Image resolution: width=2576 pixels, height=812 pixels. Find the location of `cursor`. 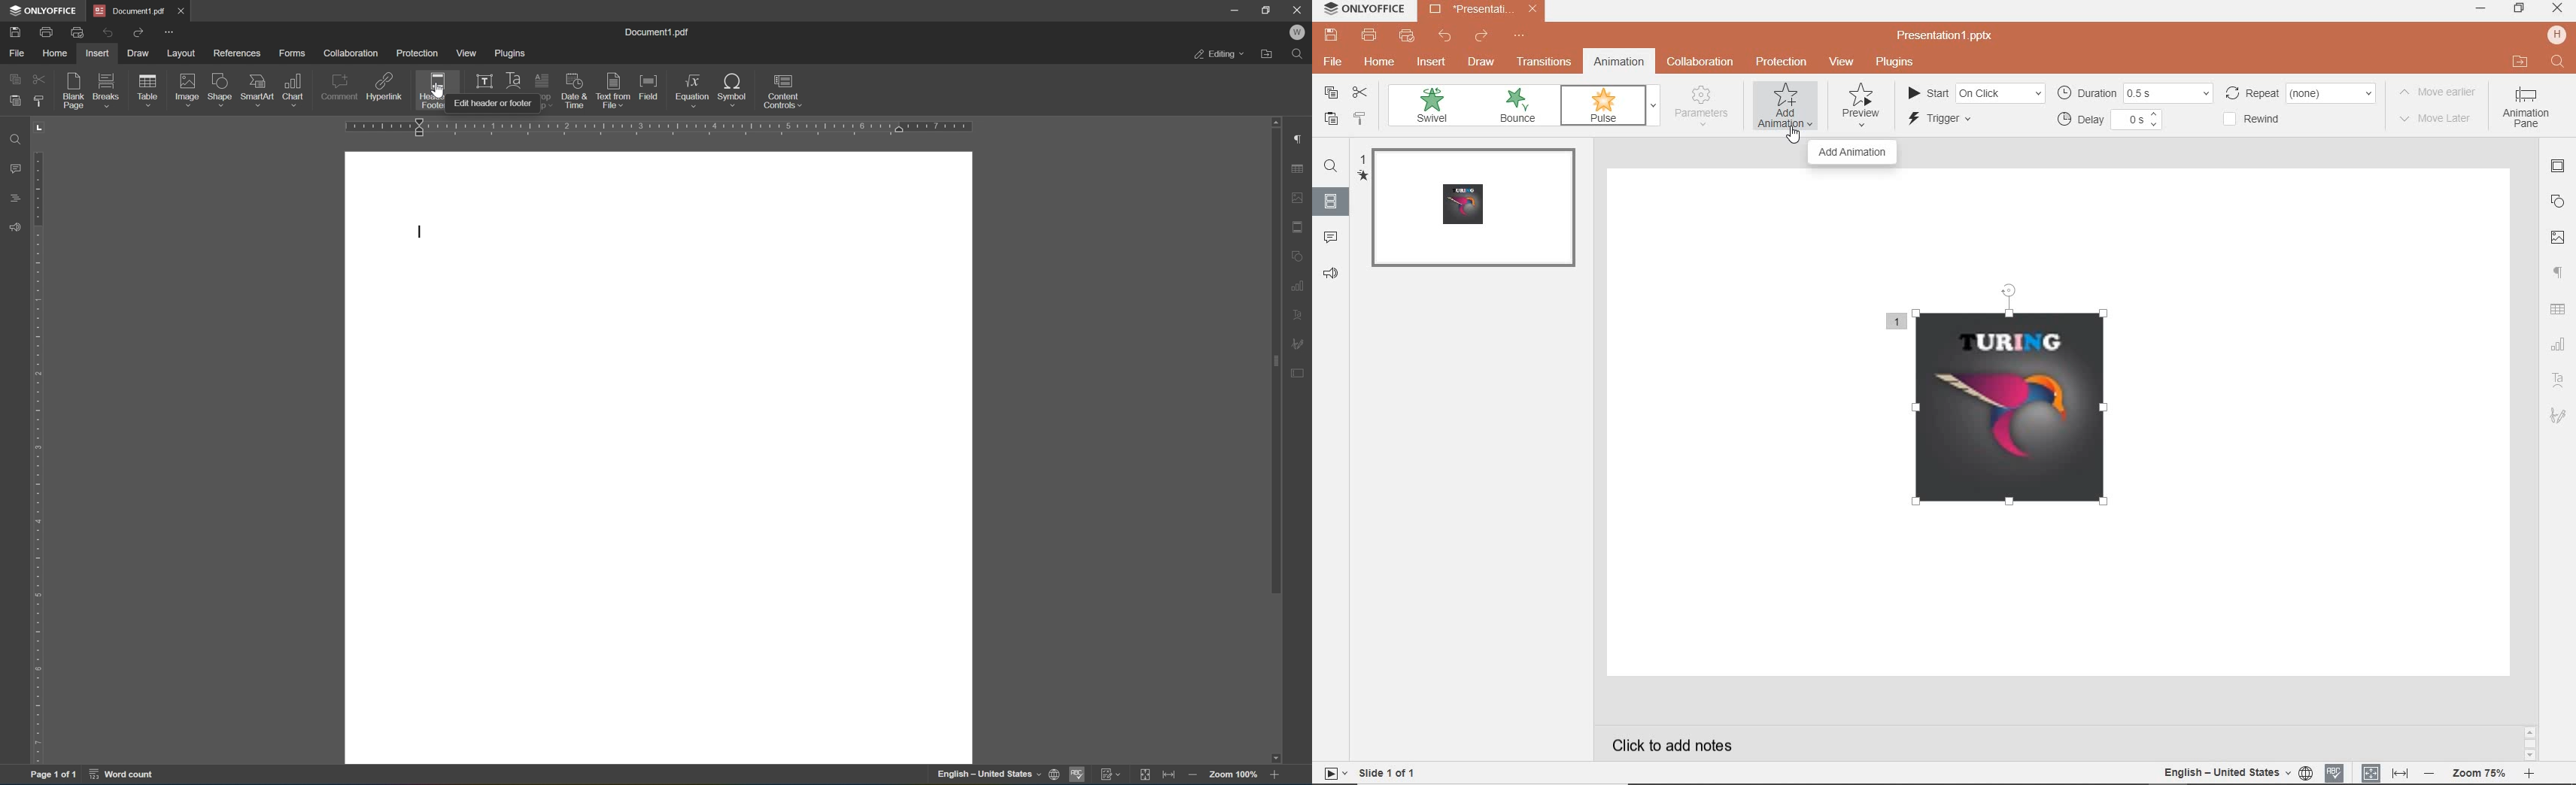

cursor is located at coordinates (1793, 135).